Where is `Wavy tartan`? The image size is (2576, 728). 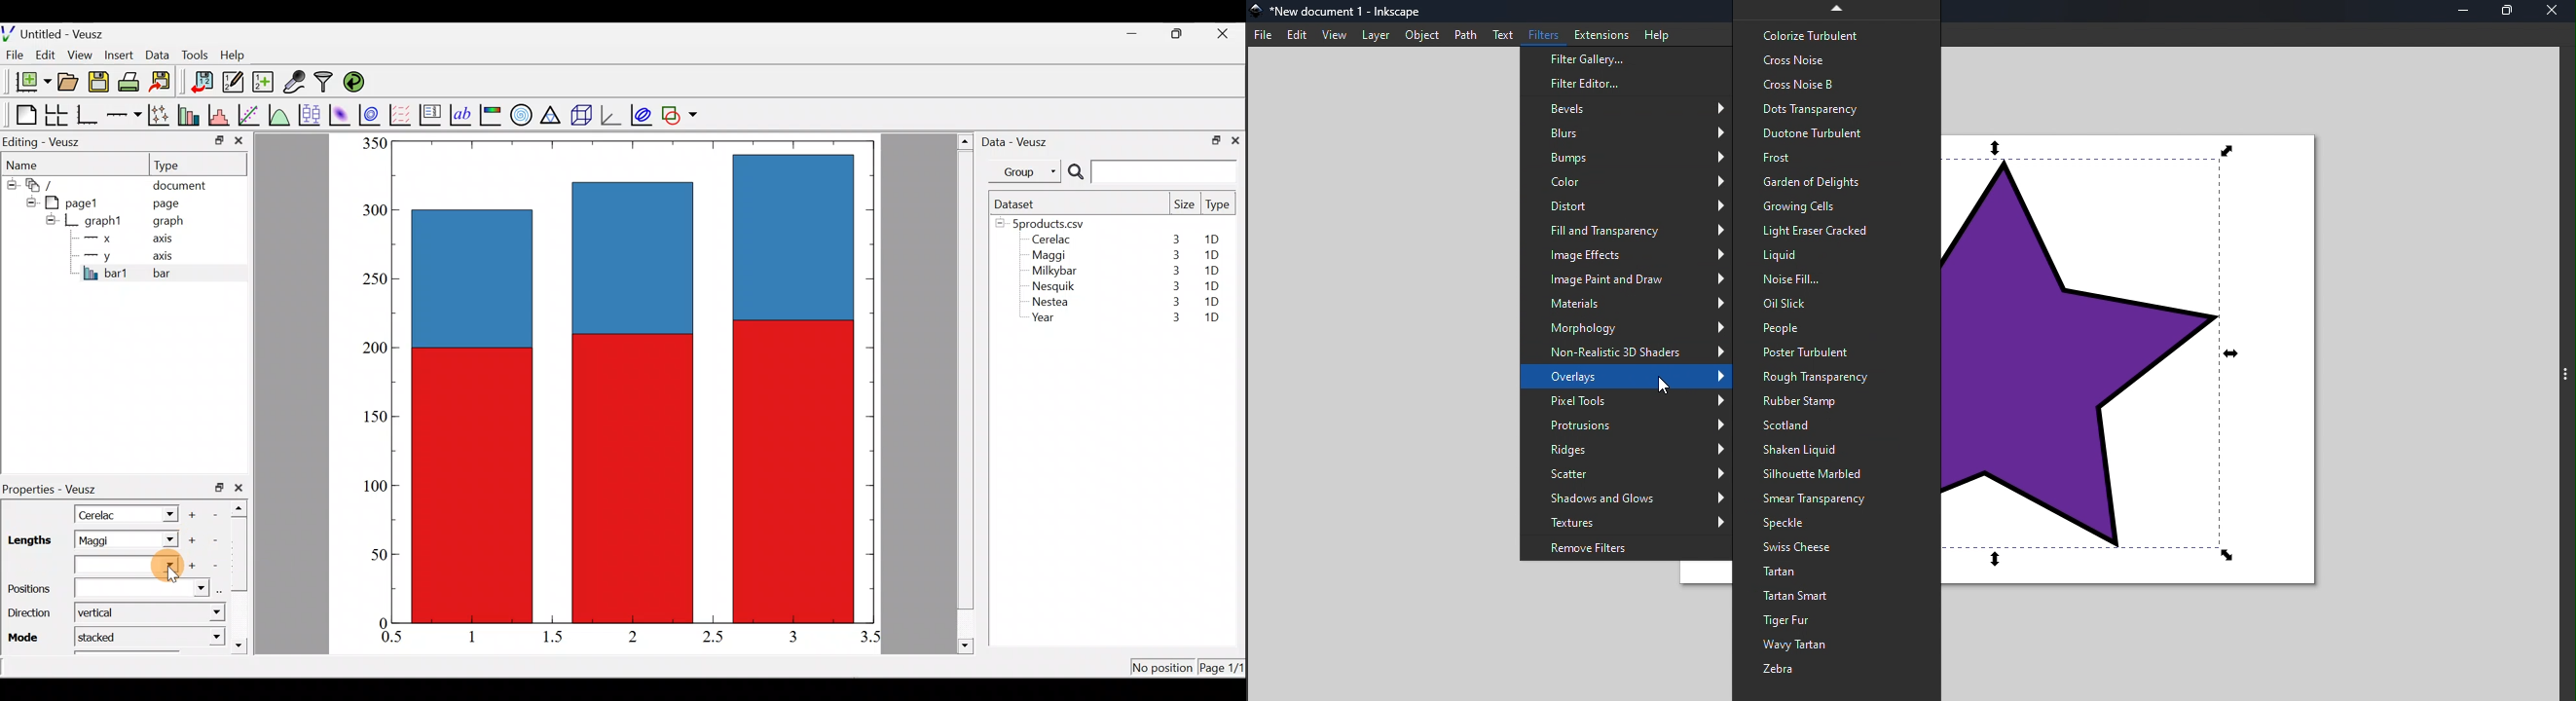 Wavy tartan is located at coordinates (1837, 646).